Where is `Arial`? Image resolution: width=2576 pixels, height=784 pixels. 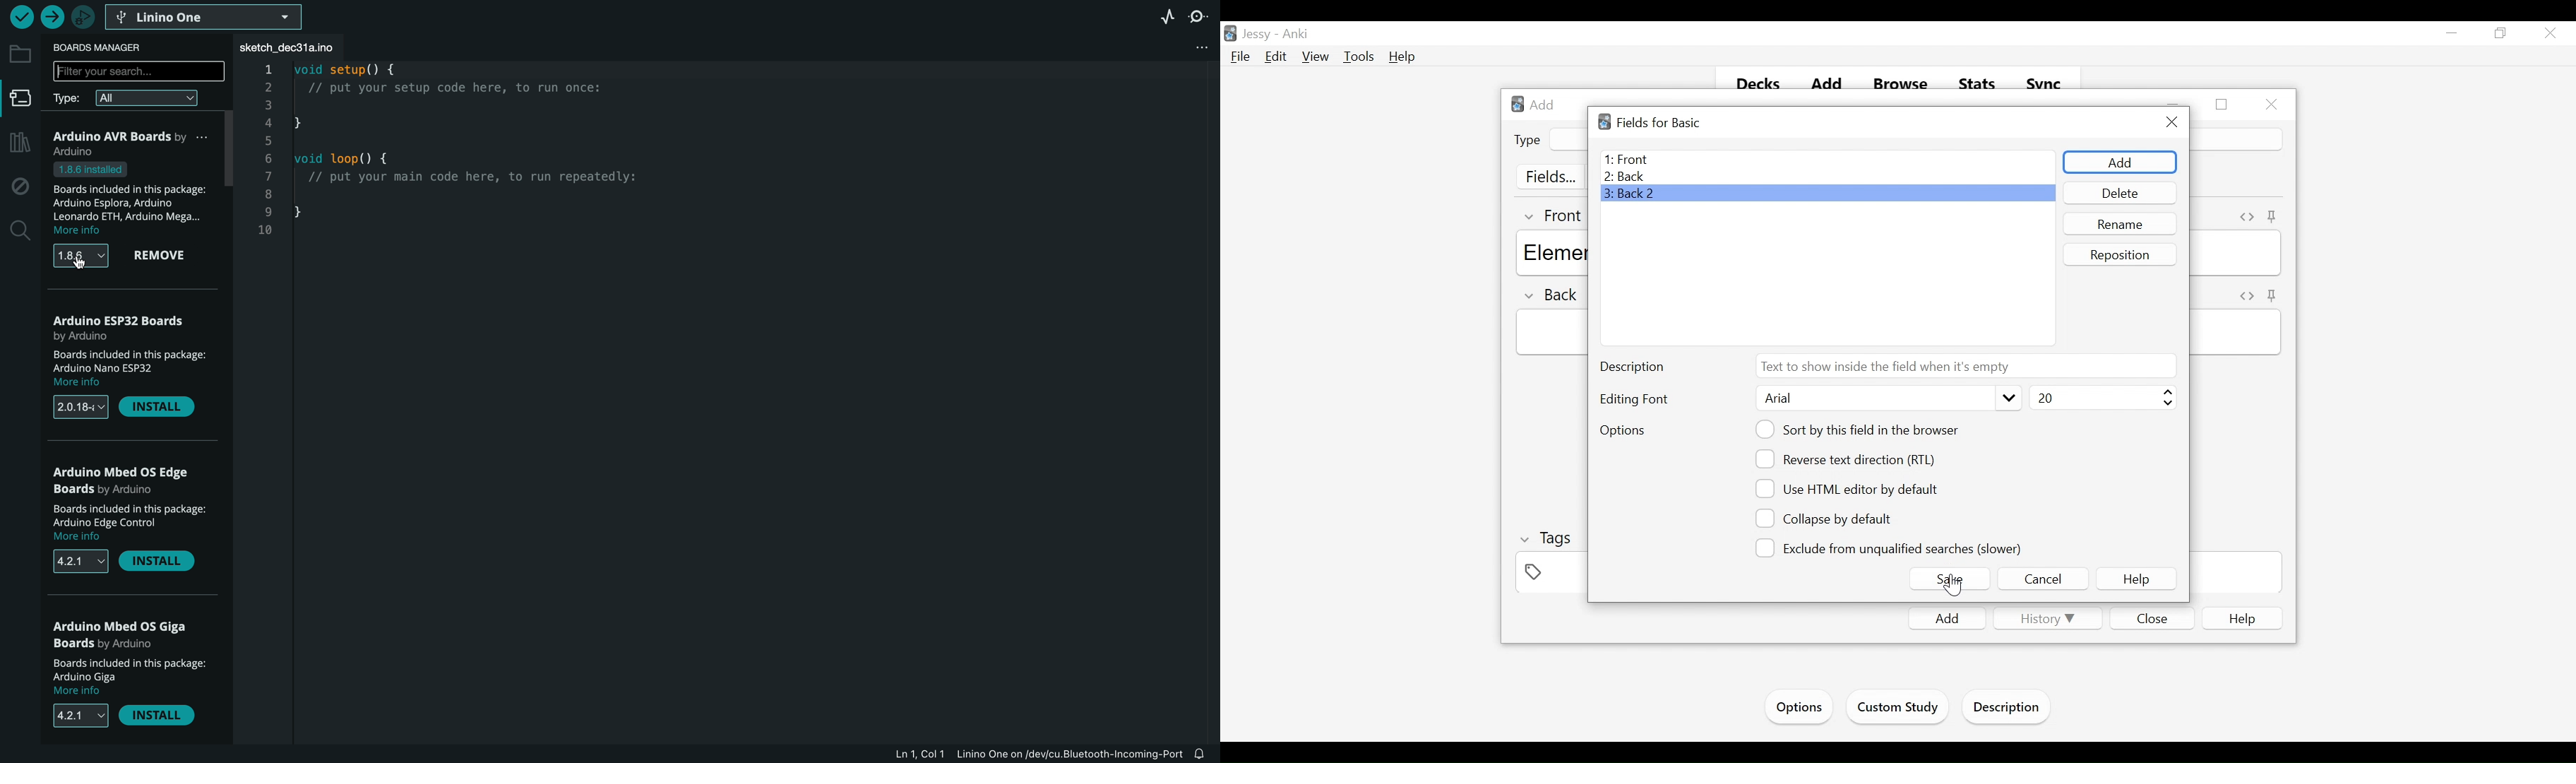 Arial is located at coordinates (1889, 398).